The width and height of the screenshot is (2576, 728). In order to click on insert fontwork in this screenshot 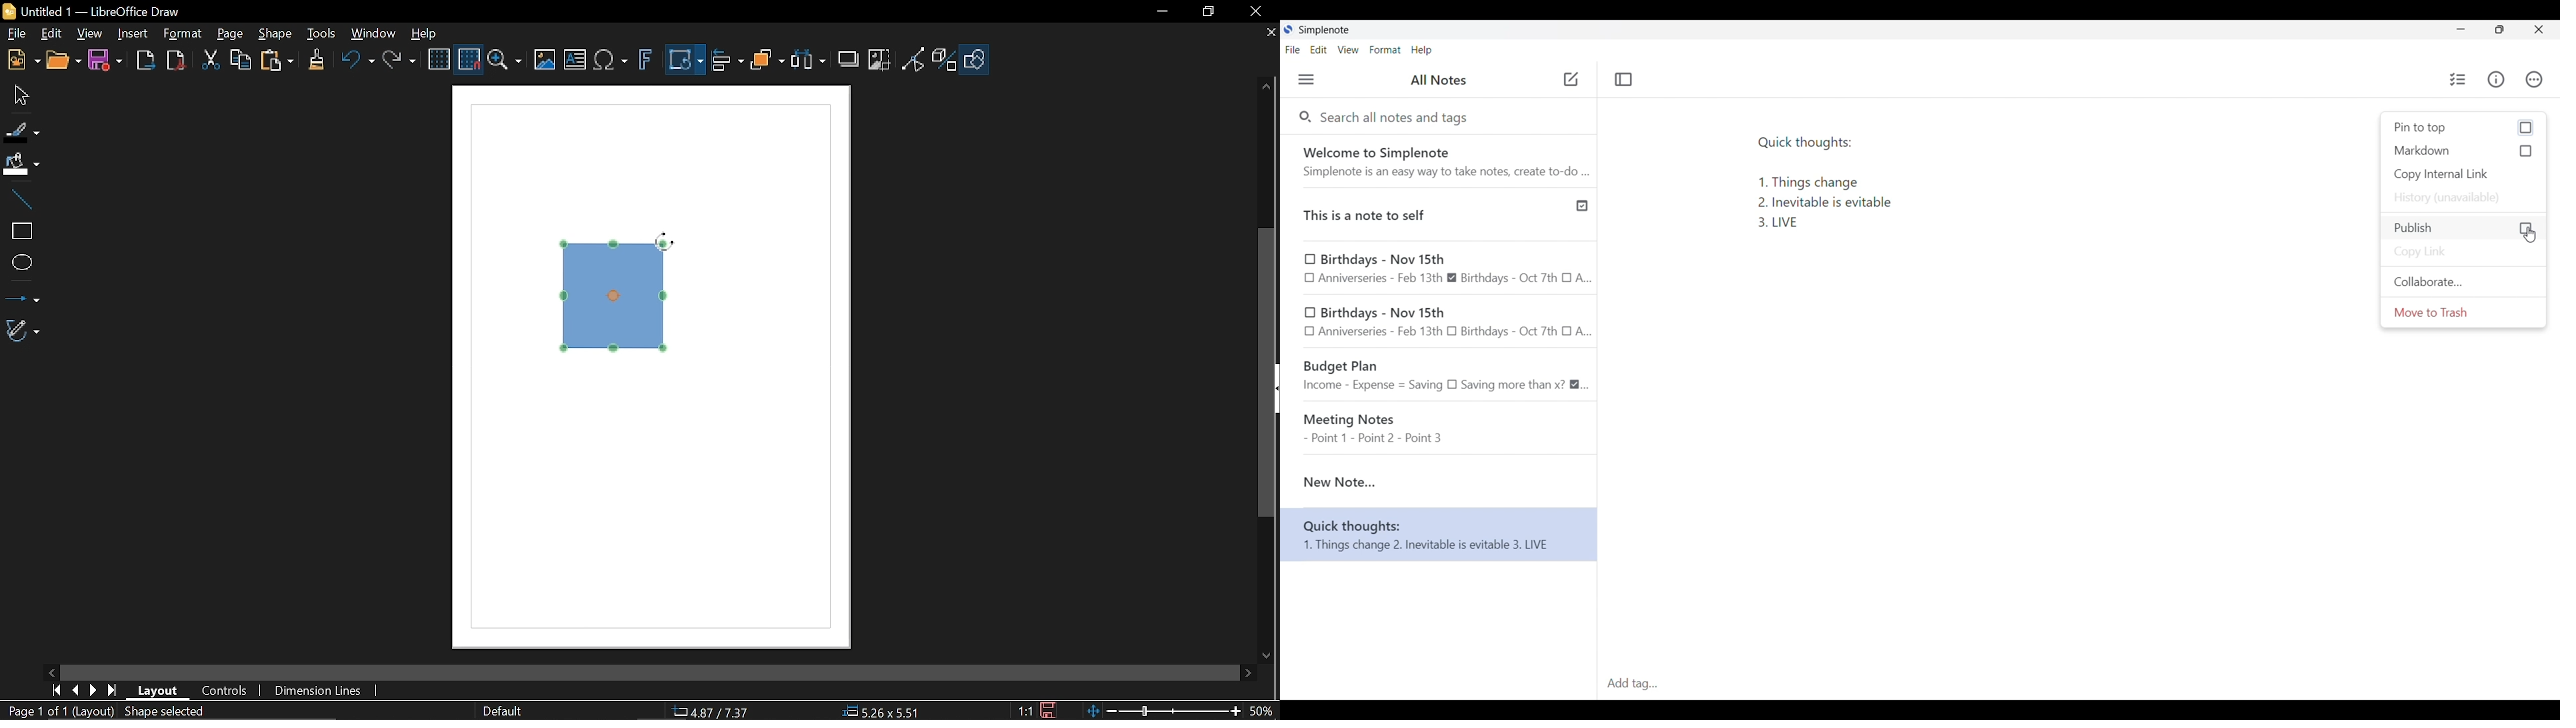, I will do `click(643, 60)`.